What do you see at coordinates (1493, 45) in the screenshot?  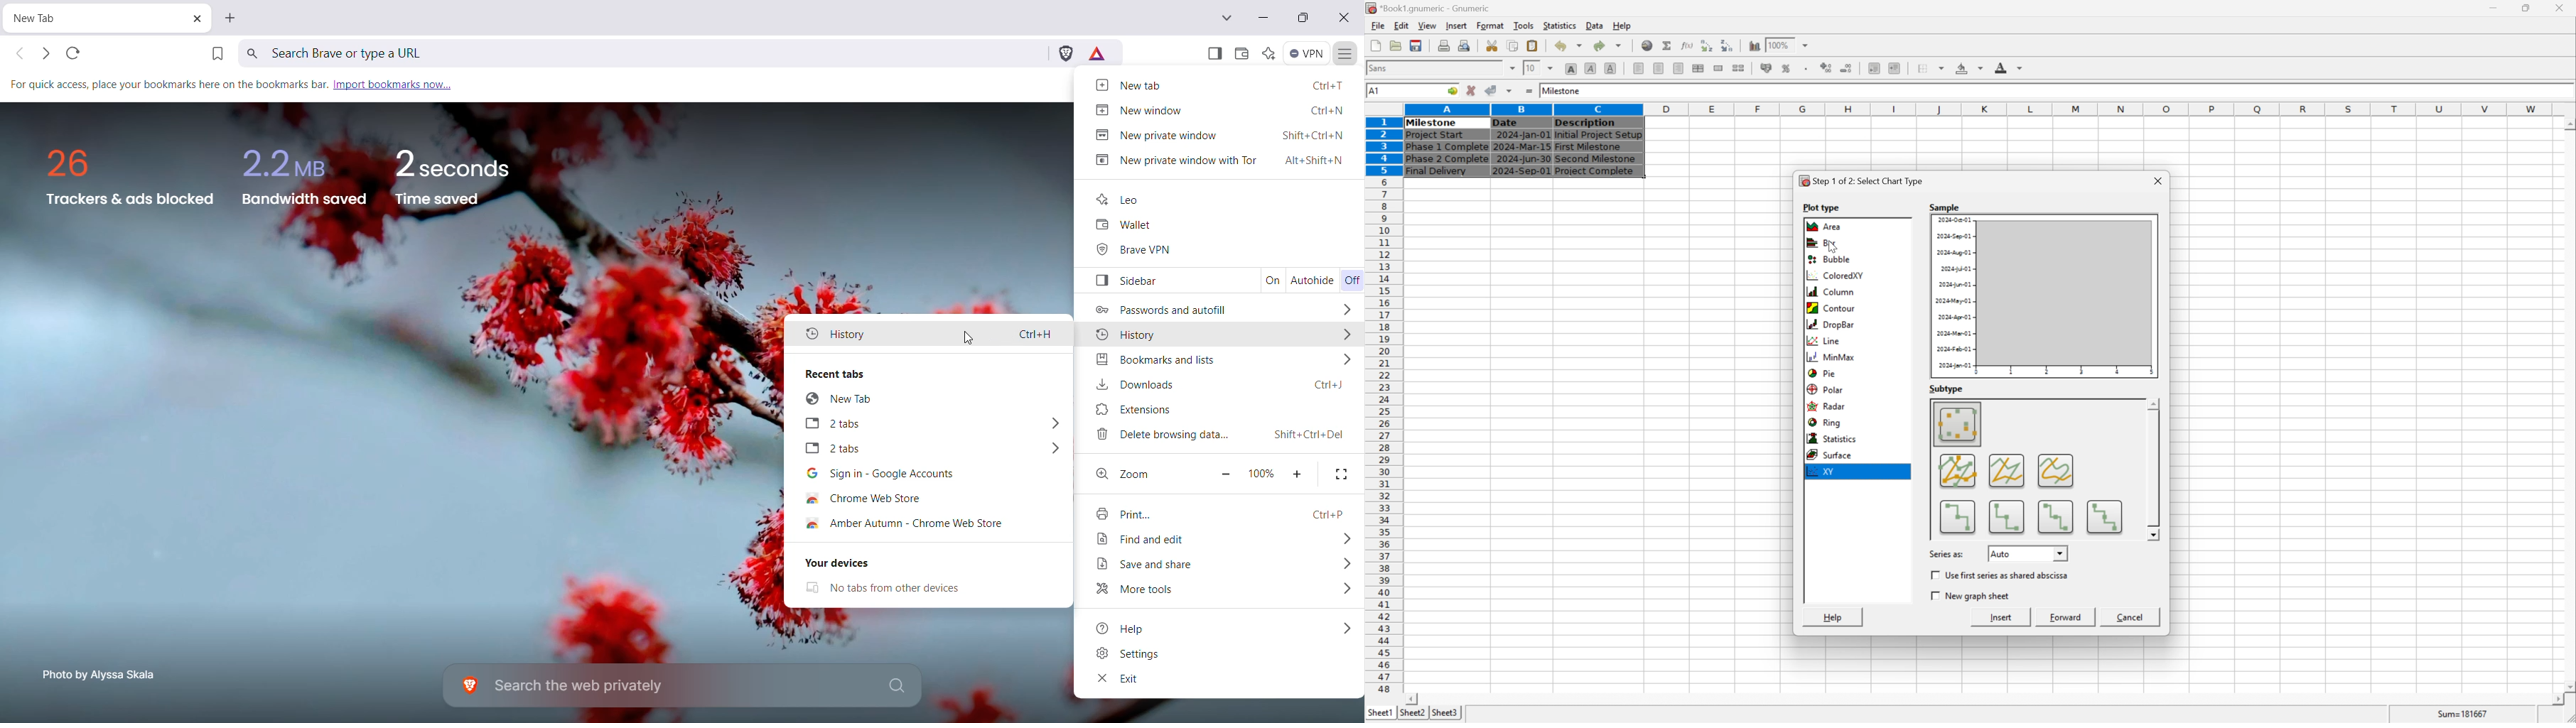 I see `cut` at bounding box center [1493, 45].